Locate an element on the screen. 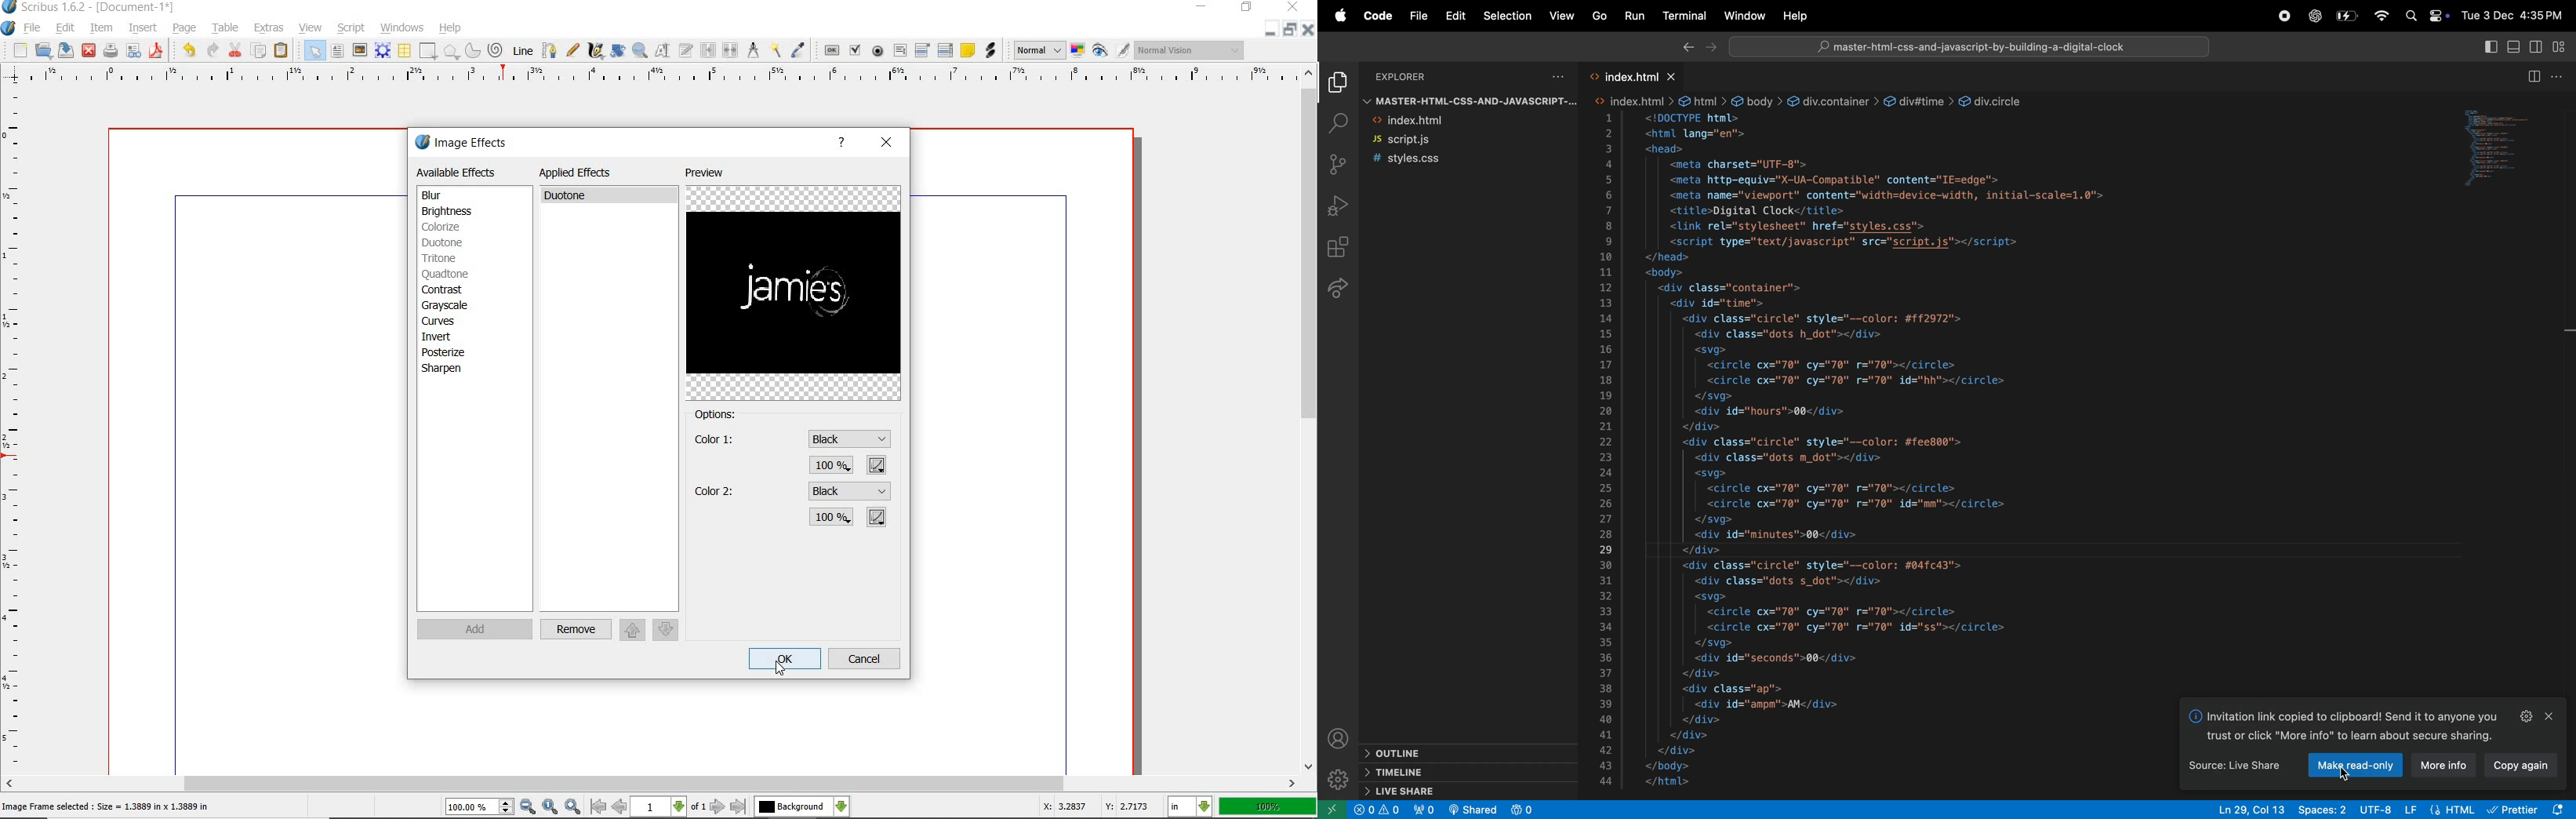  POLYGON is located at coordinates (451, 52).